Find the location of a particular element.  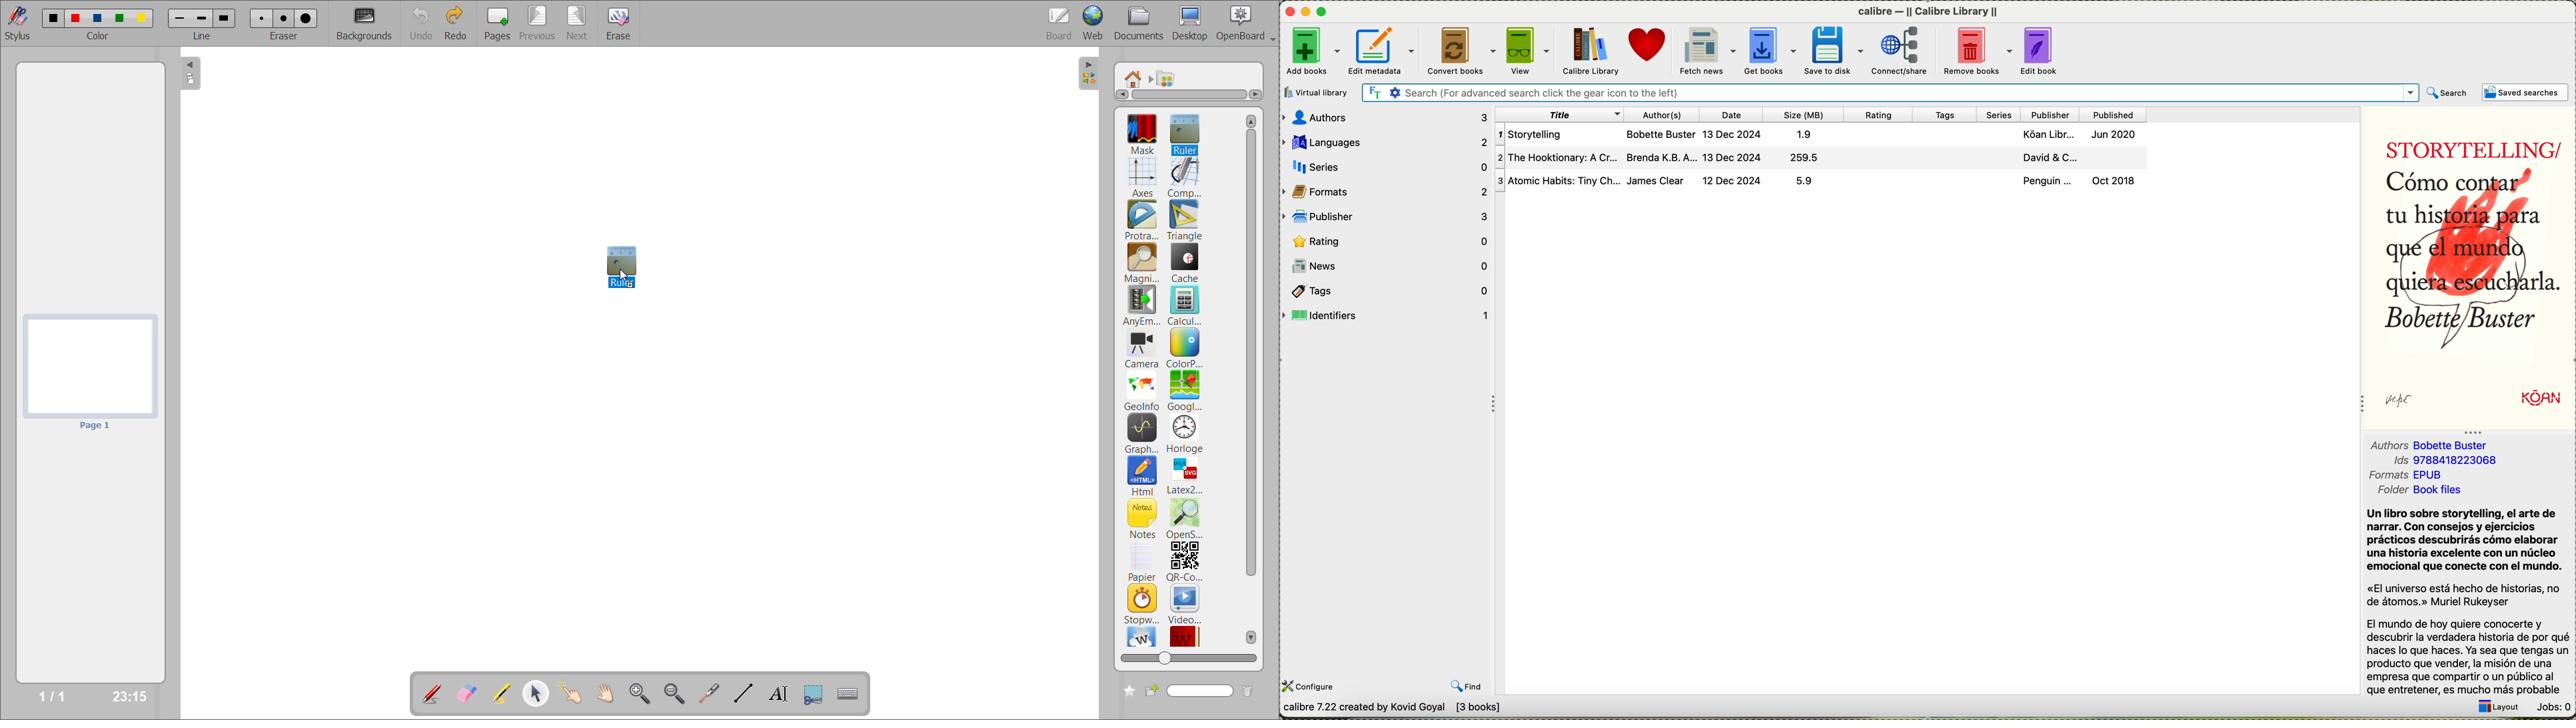

El mundo de hoy quiere conocerte y
descubrir la verdadera historia de por qué
haces lo que haces. Ya sea que tengas un
producto que vender, la misién de una
empresa que compartir o un ptblico al
que entretener, es mucho mas probable is located at coordinates (2468, 657).